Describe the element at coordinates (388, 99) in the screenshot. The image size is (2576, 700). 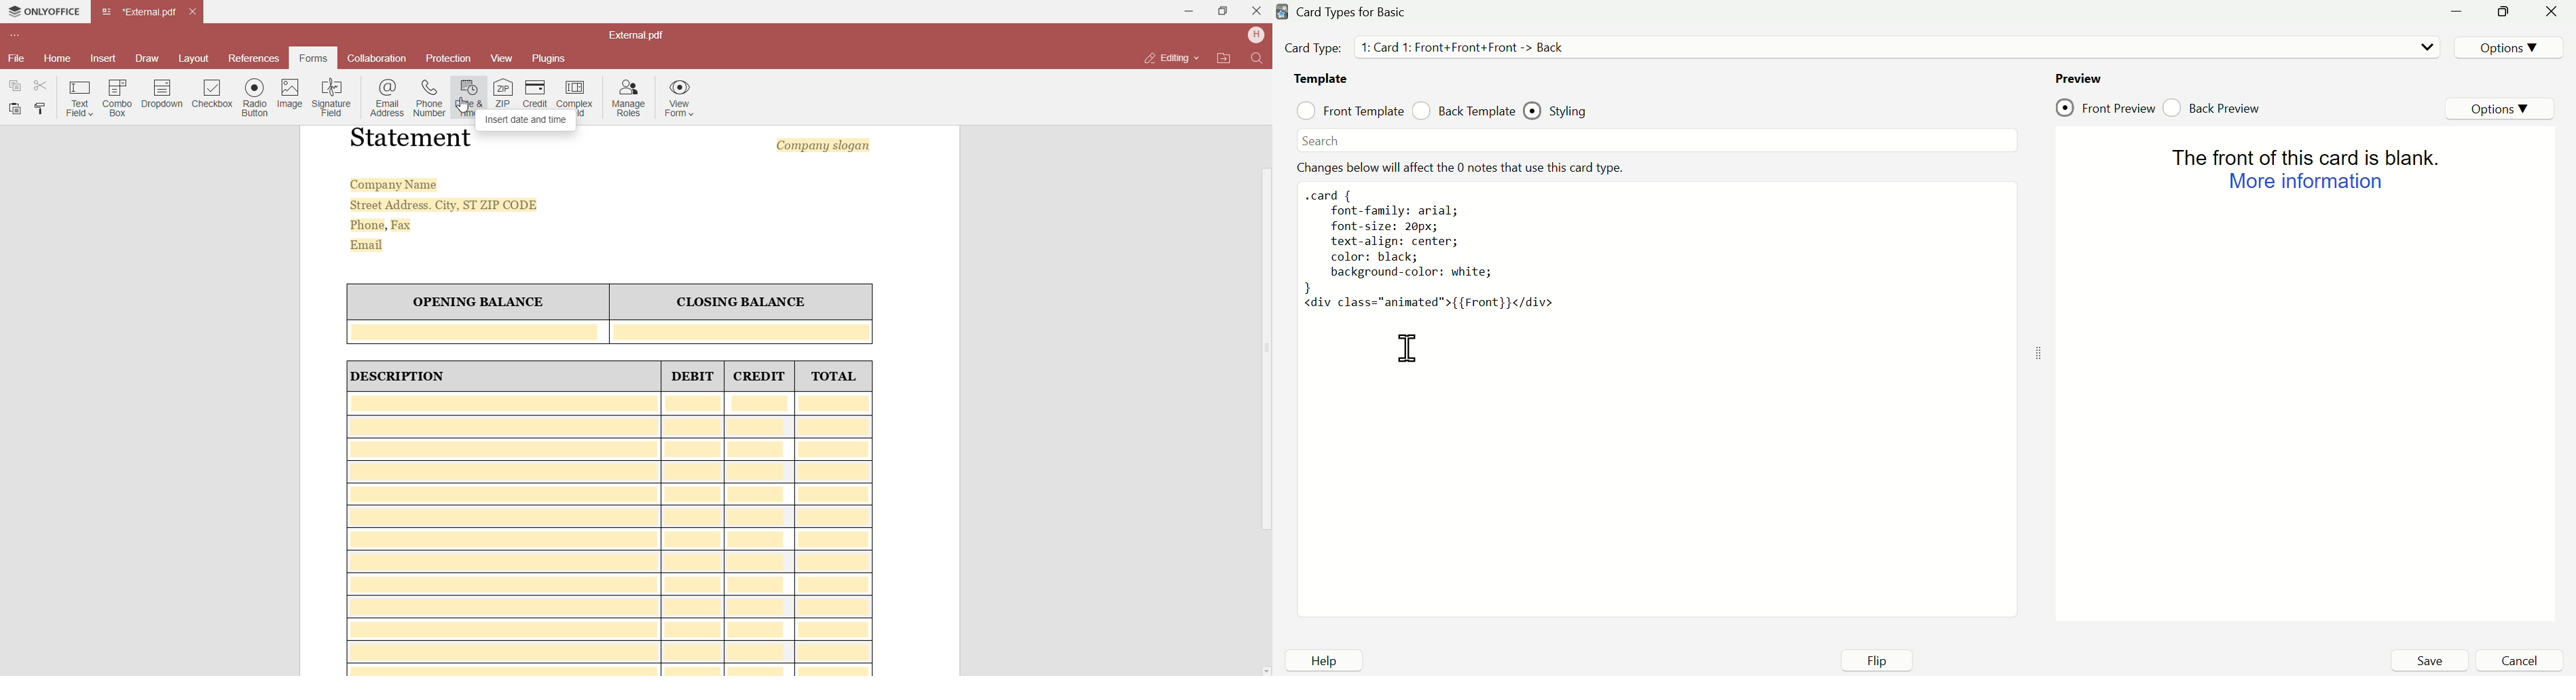
I see `Email Address` at that location.